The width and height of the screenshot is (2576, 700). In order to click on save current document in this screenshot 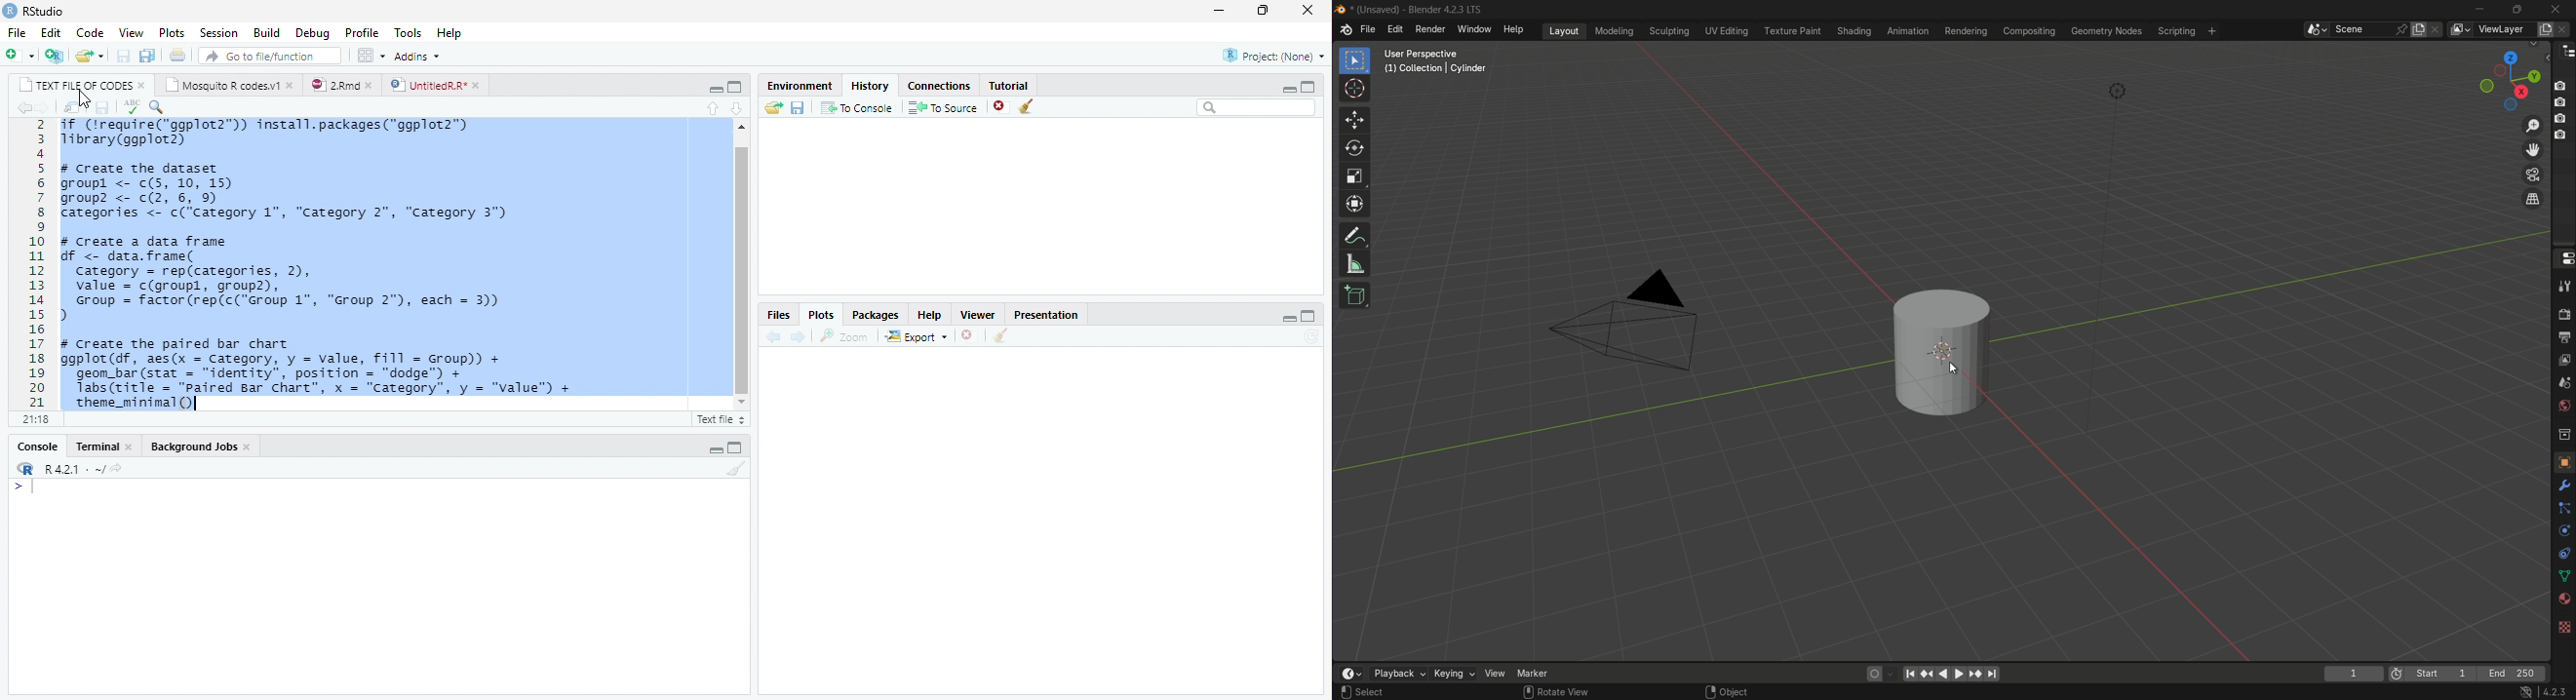, I will do `click(123, 56)`.